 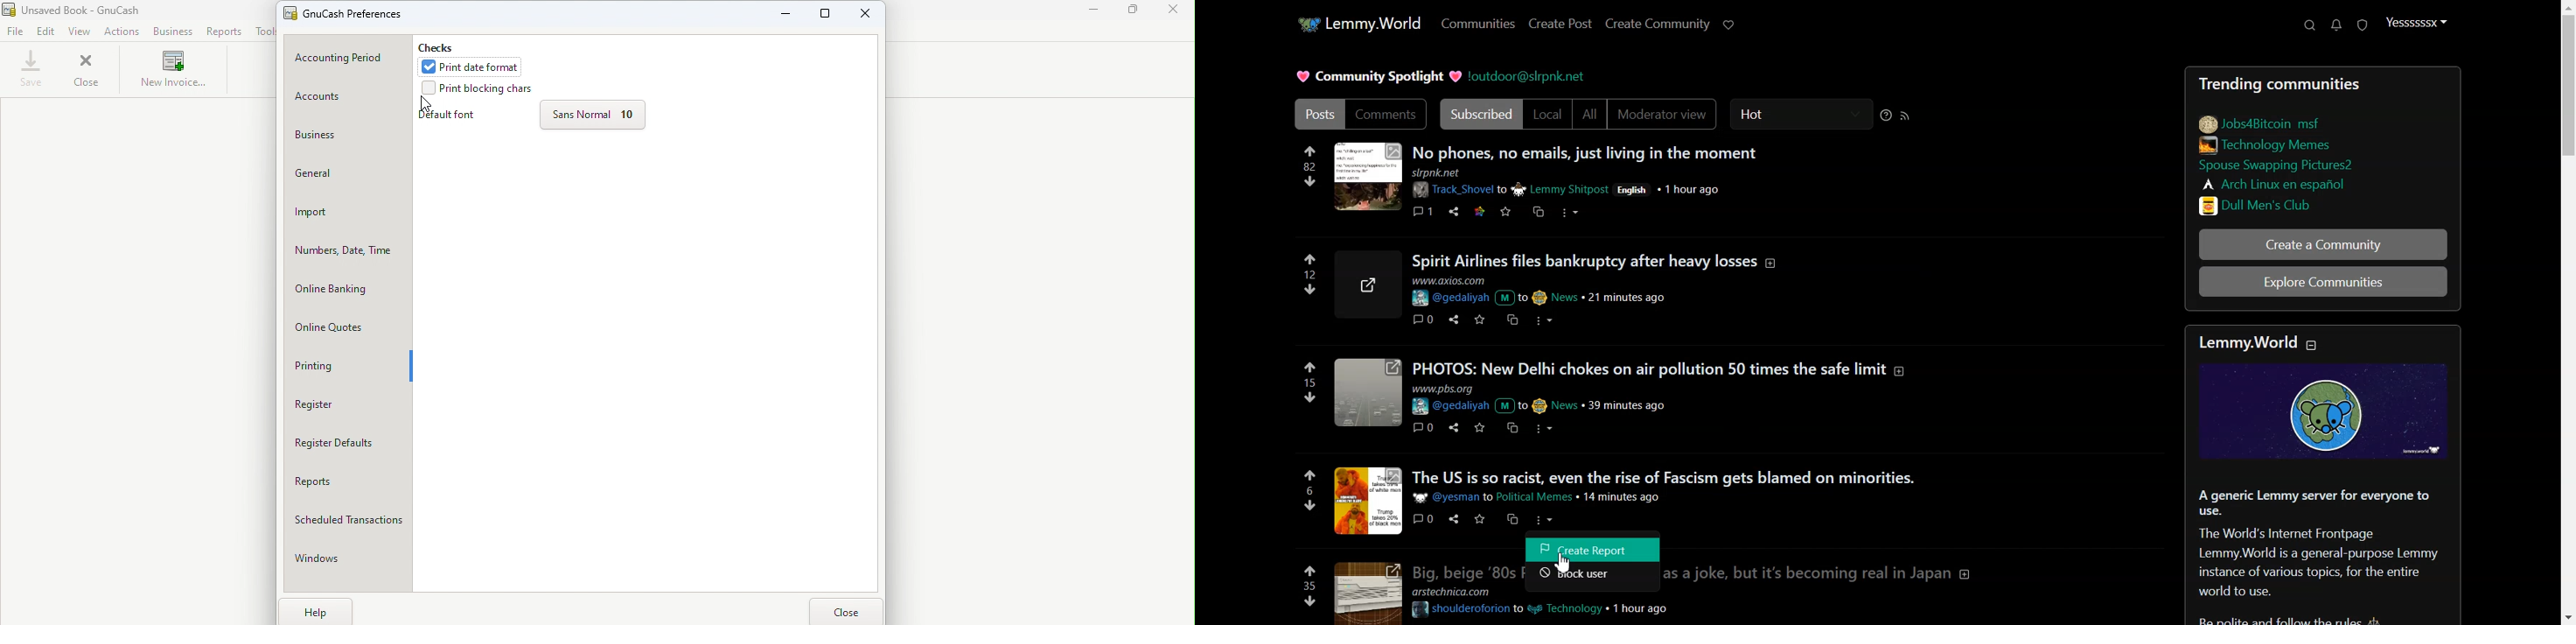 I want to click on Maximize, so click(x=825, y=16).